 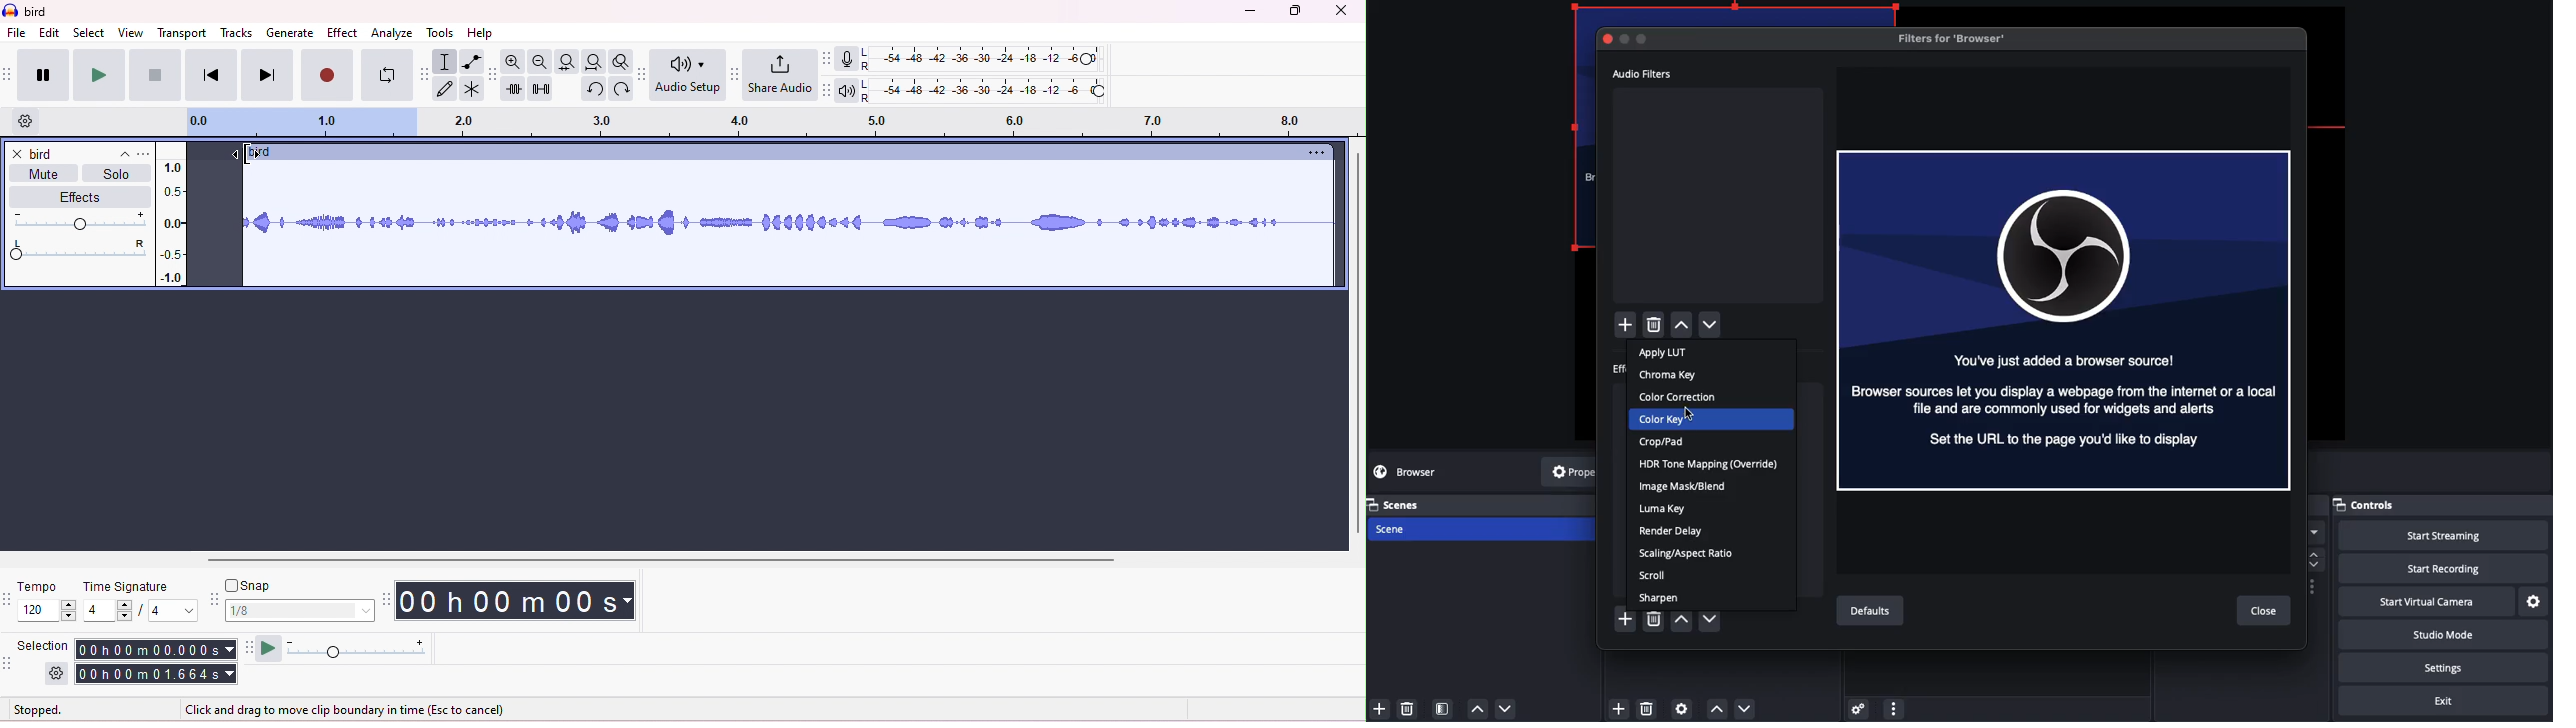 I want to click on zoom in, so click(x=517, y=62).